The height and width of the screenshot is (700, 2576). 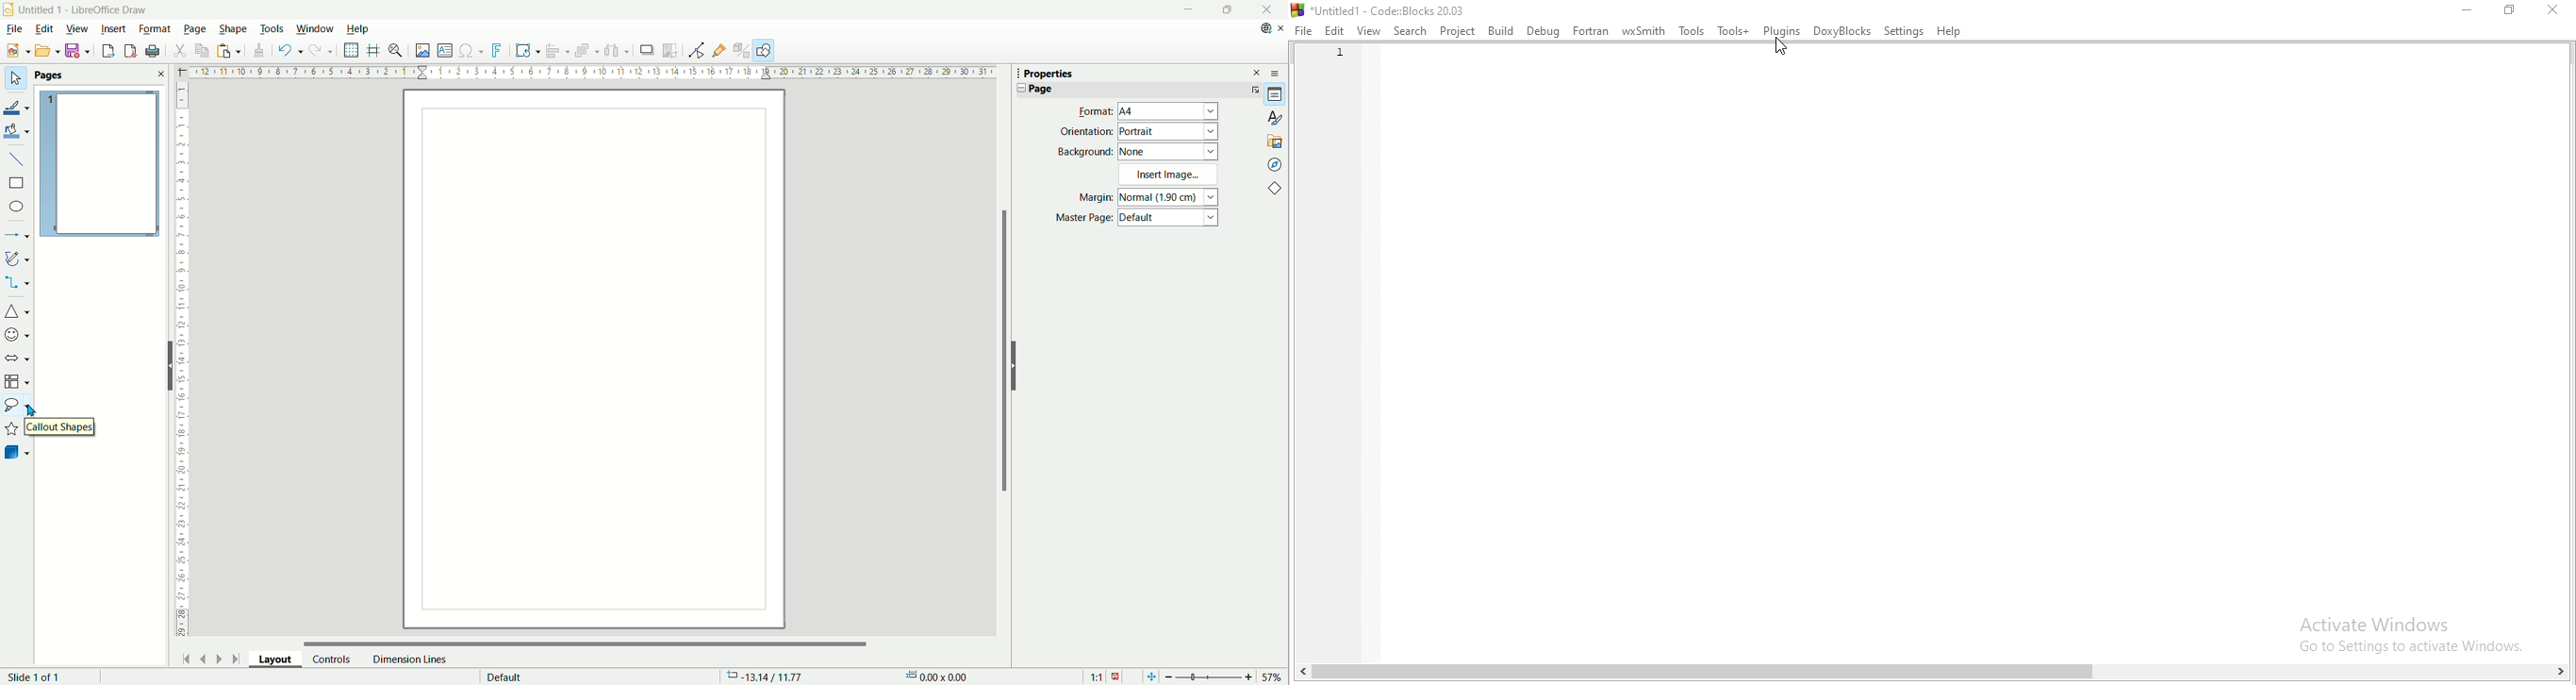 What do you see at coordinates (153, 51) in the screenshot?
I see `print` at bounding box center [153, 51].